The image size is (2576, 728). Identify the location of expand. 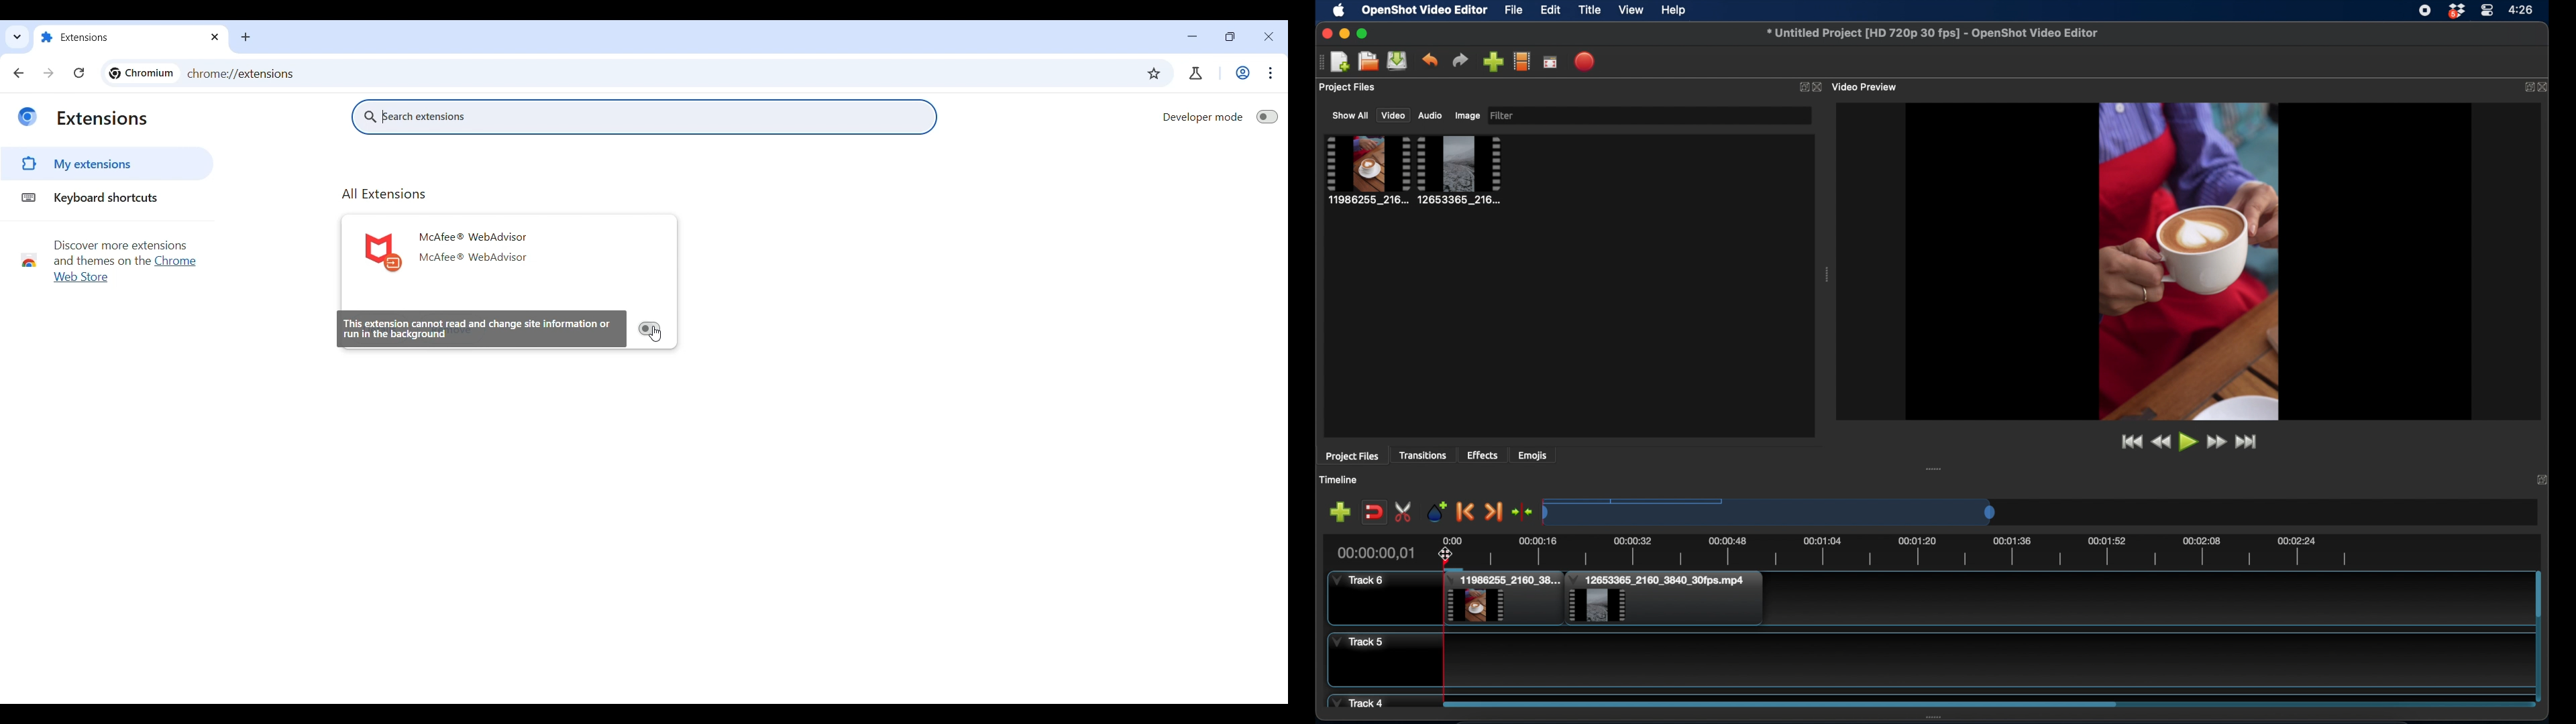
(1802, 86).